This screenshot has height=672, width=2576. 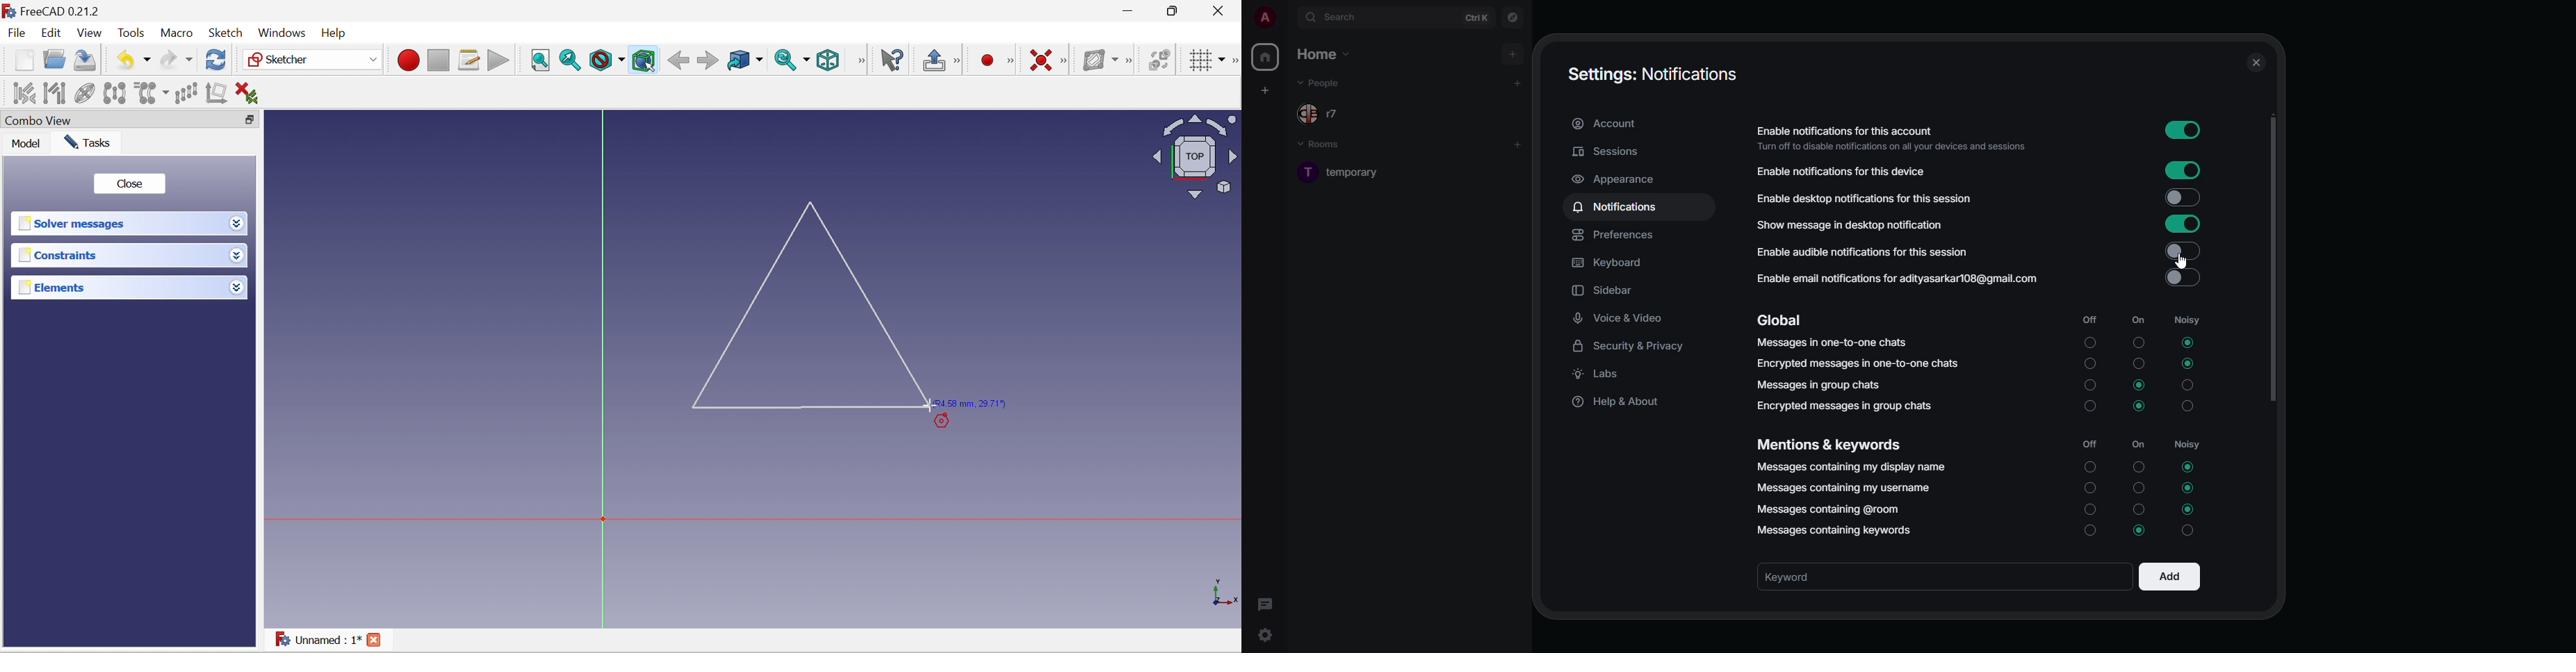 I want to click on selected, so click(x=2189, y=364).